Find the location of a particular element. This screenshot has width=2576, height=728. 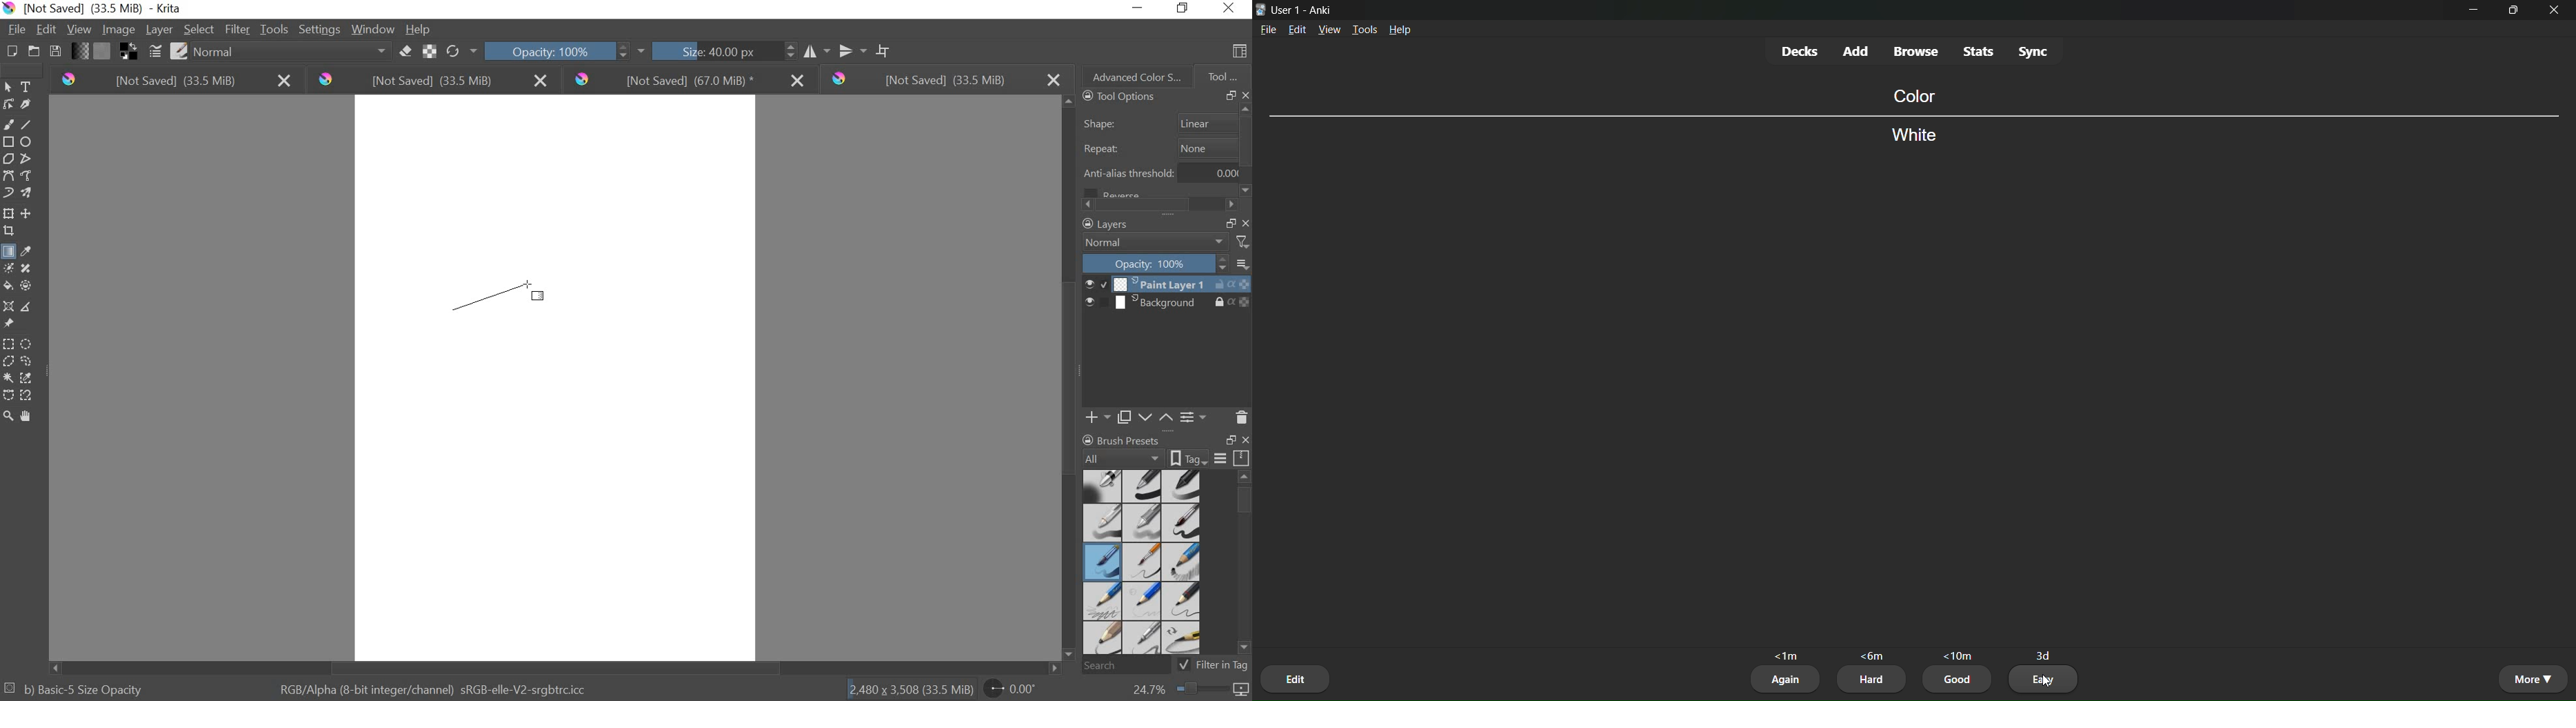

ZOOM FACTOR is located at coordinates (1186, 691).